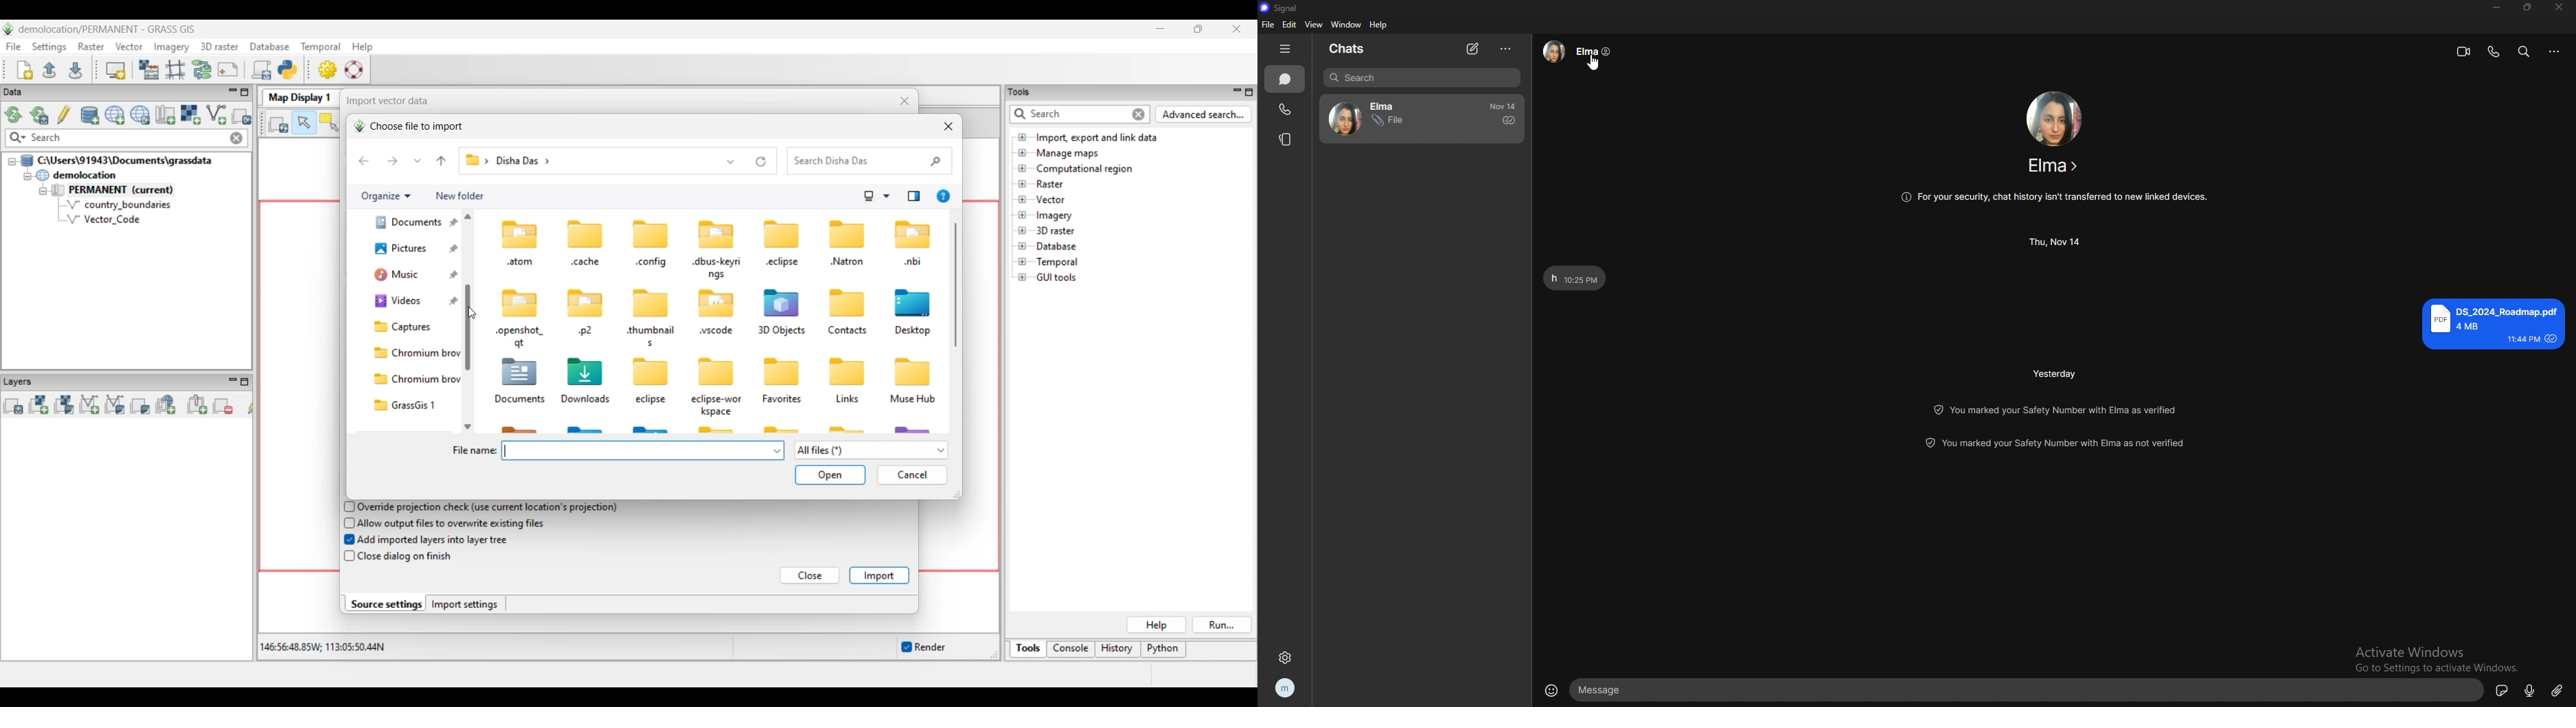 Image resolution: width=2576 pixels, height=728 pixels. I want to click on view, so click(1314, 25).